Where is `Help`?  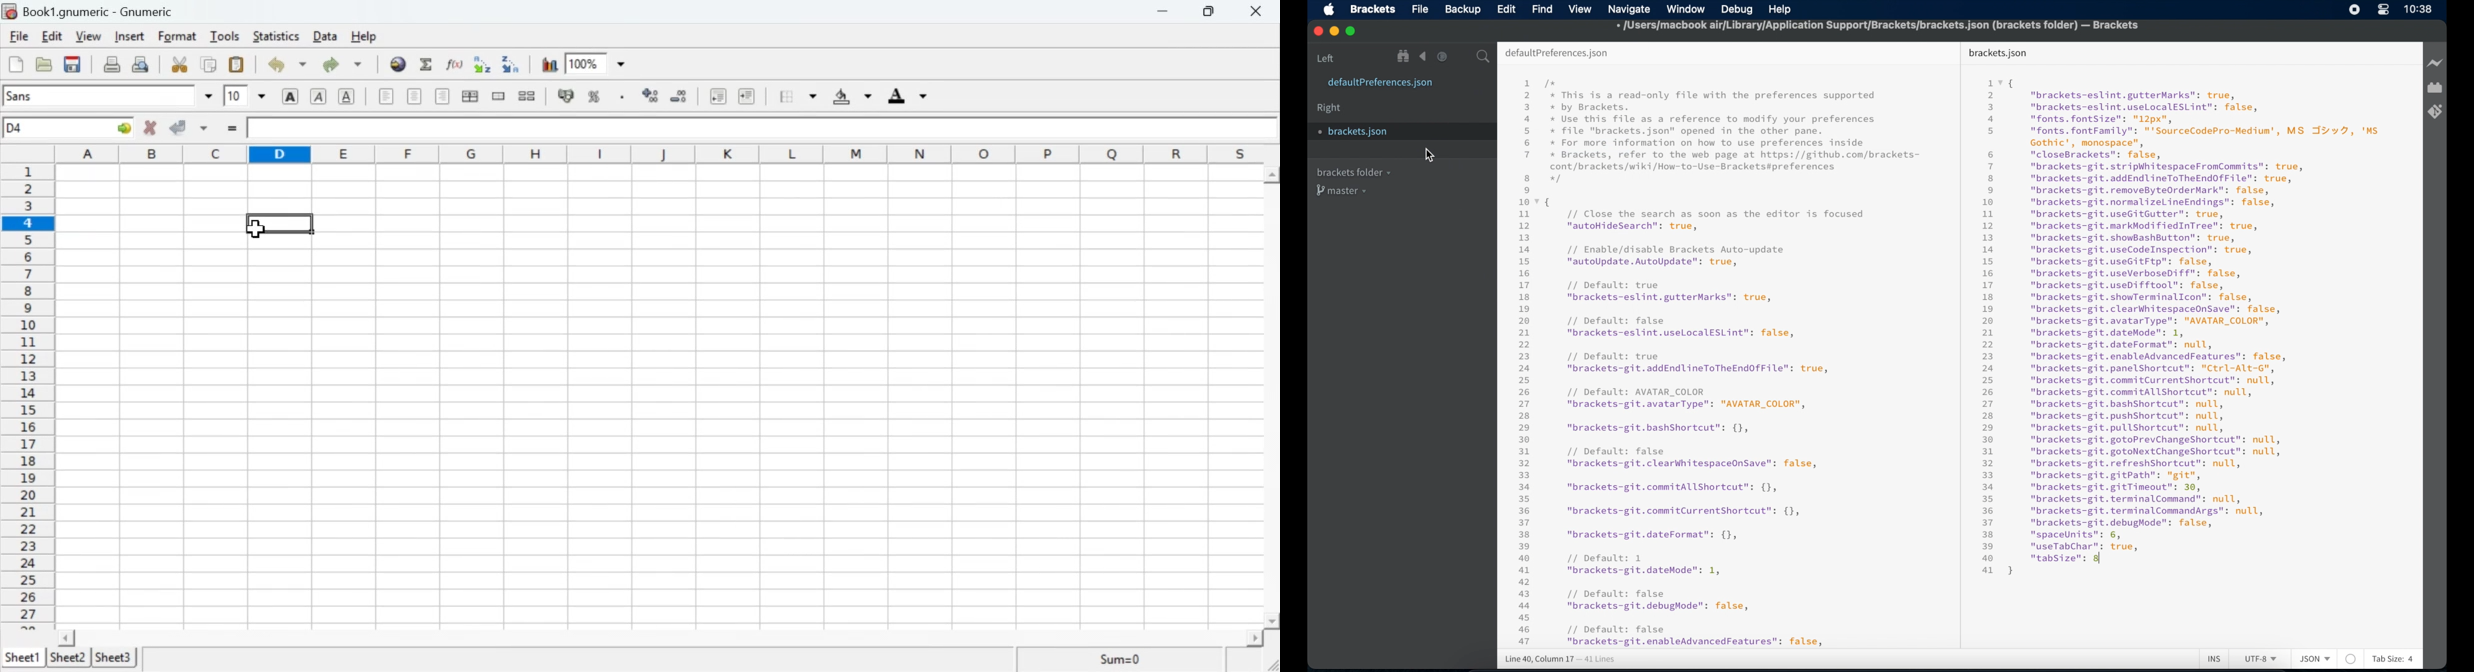 Help is located at coordinates (363, 36).